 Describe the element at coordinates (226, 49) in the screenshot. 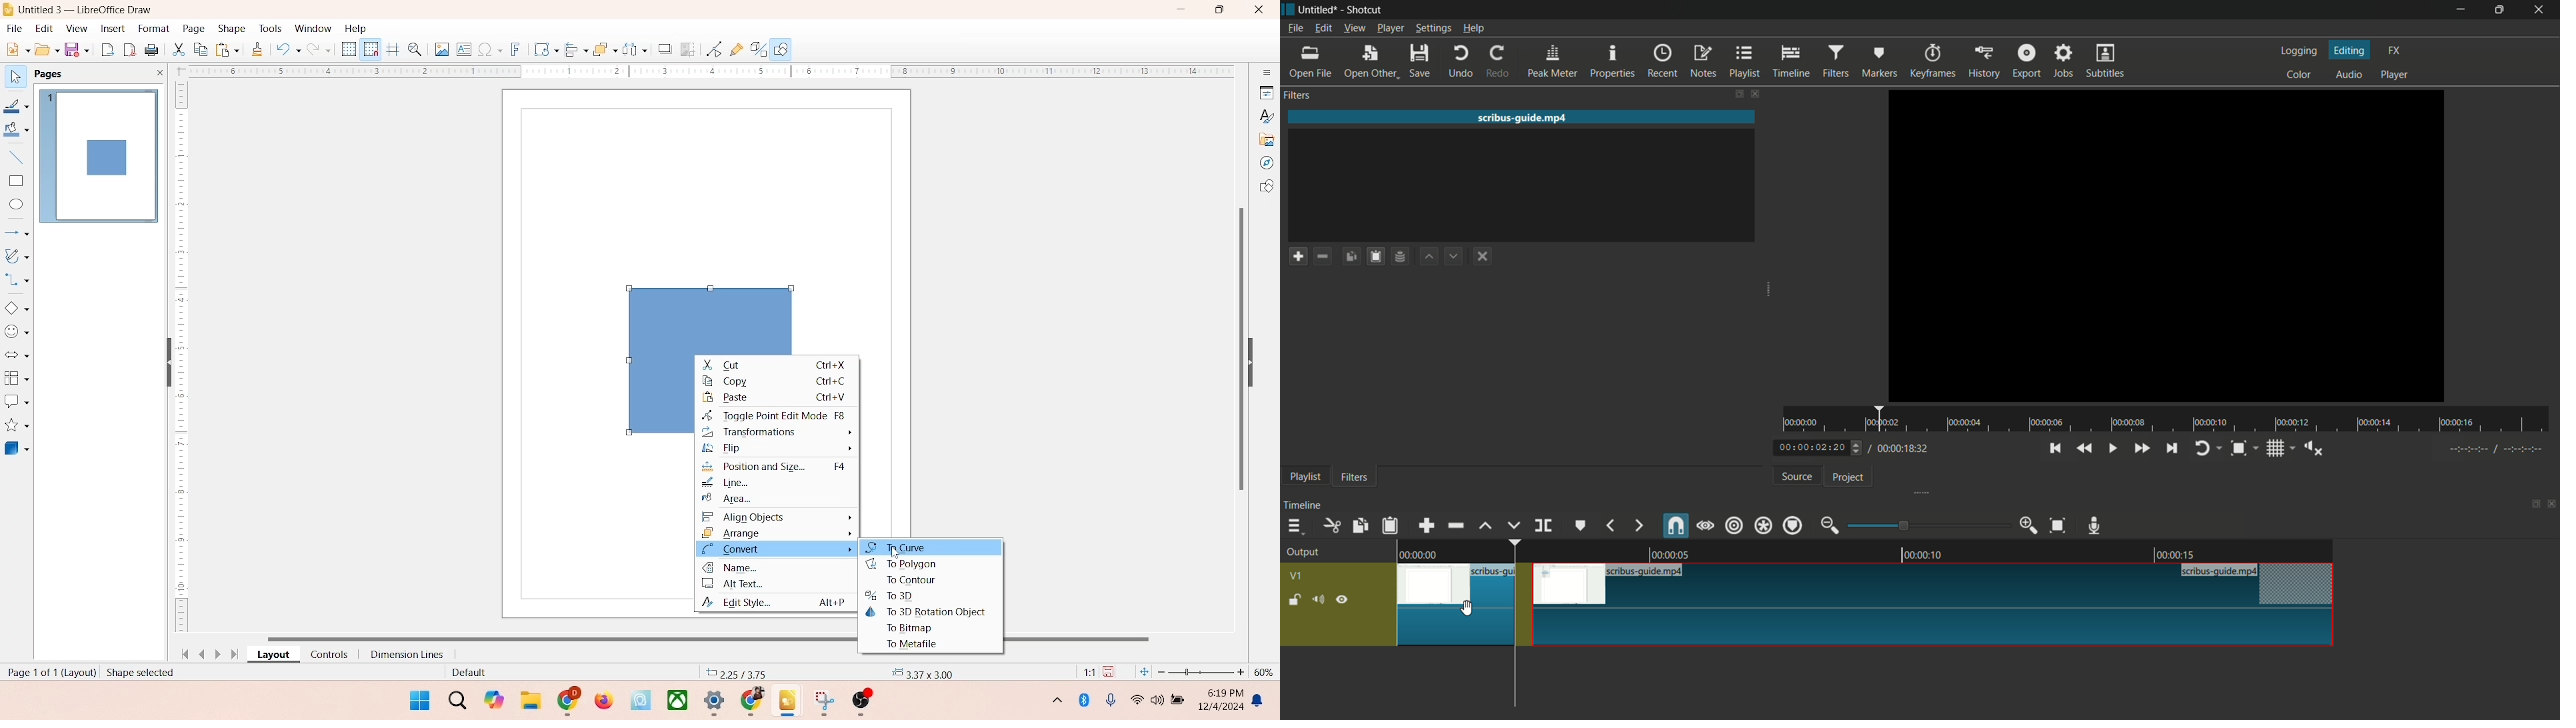

I see `print` at that location.